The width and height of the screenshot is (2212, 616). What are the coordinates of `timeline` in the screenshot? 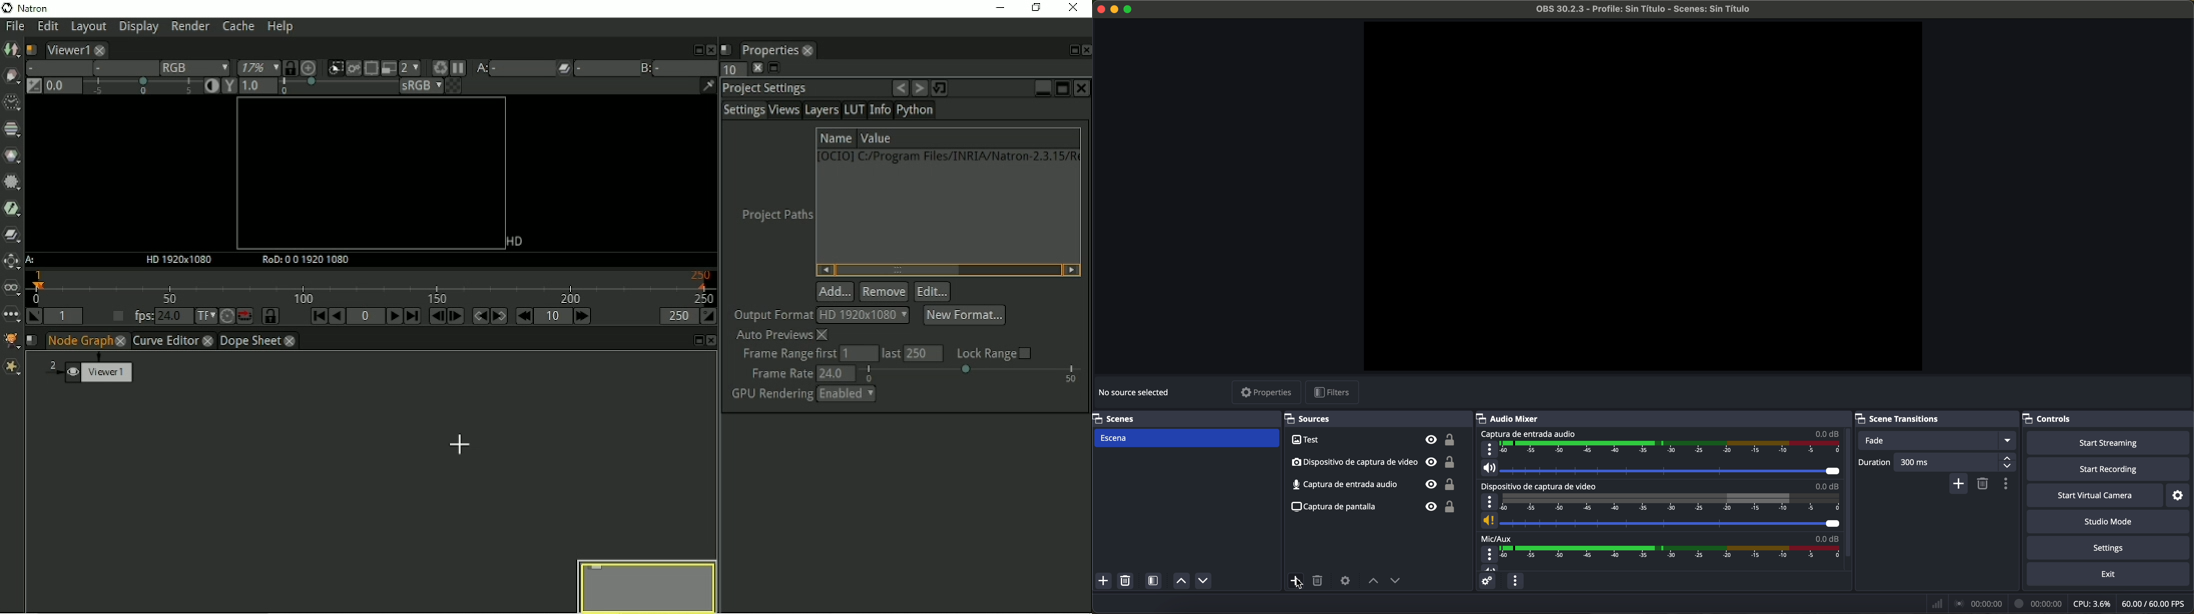 It's located at (1669, 502).